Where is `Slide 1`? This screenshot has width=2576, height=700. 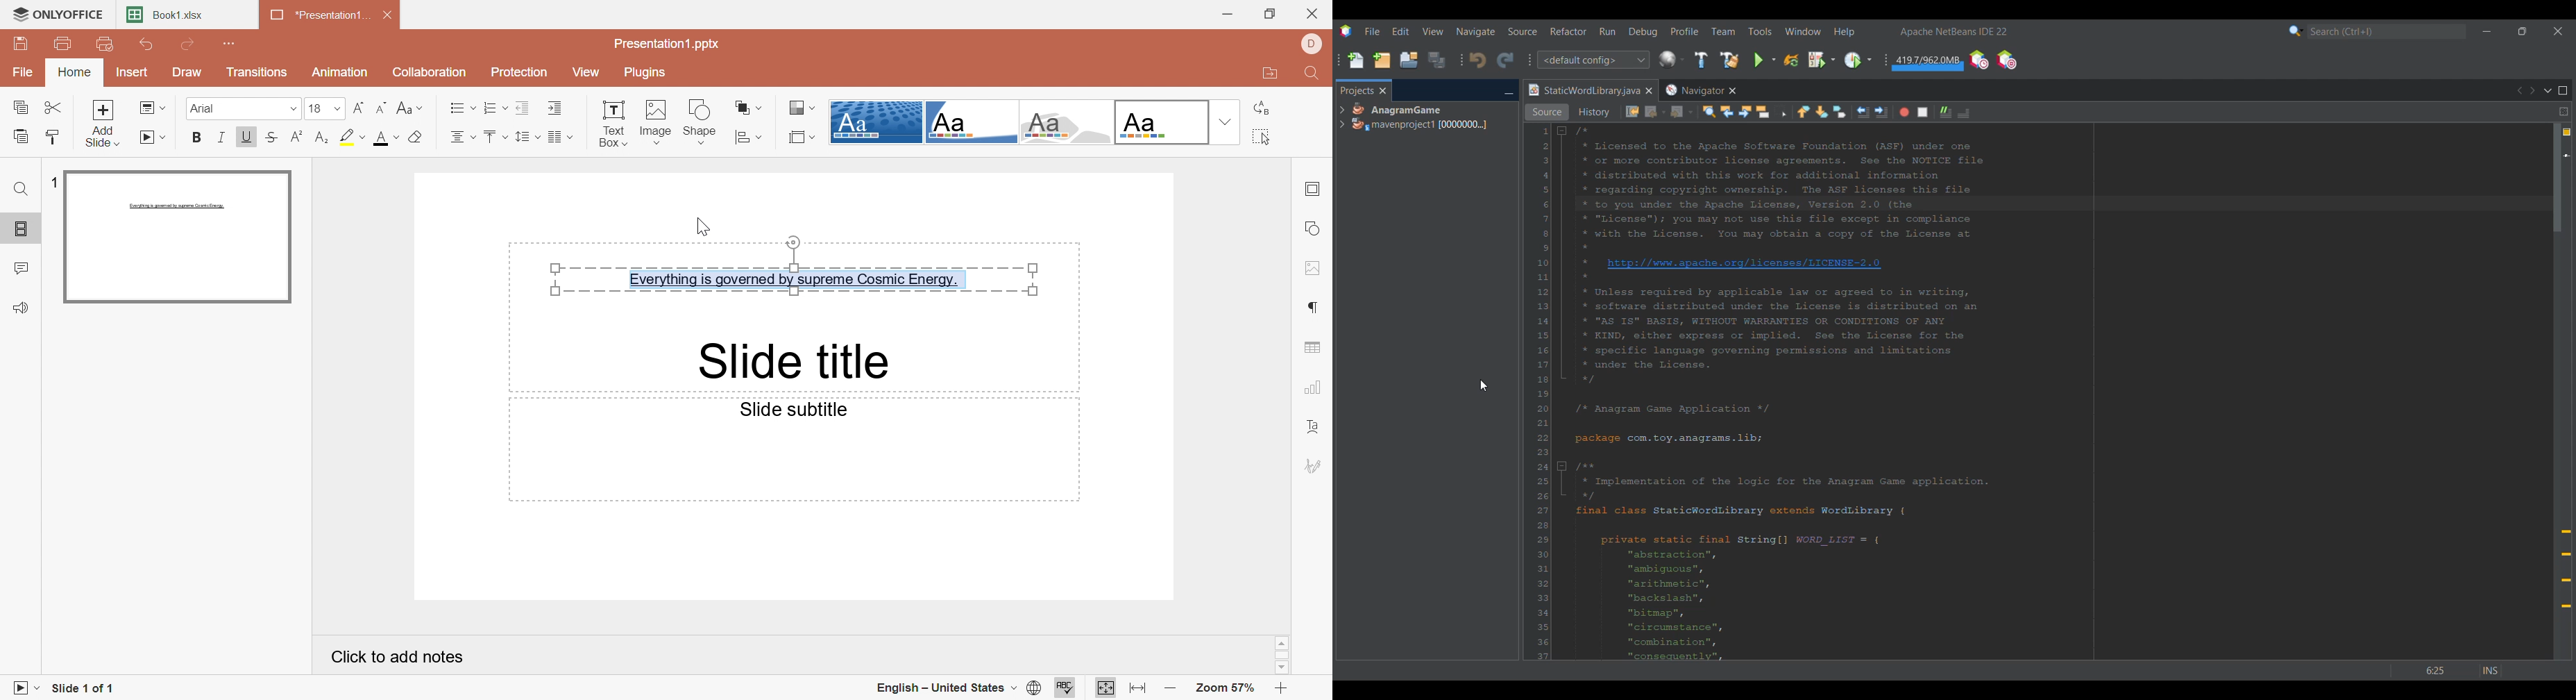
Slide 1 is located at coordinates (178, 237).